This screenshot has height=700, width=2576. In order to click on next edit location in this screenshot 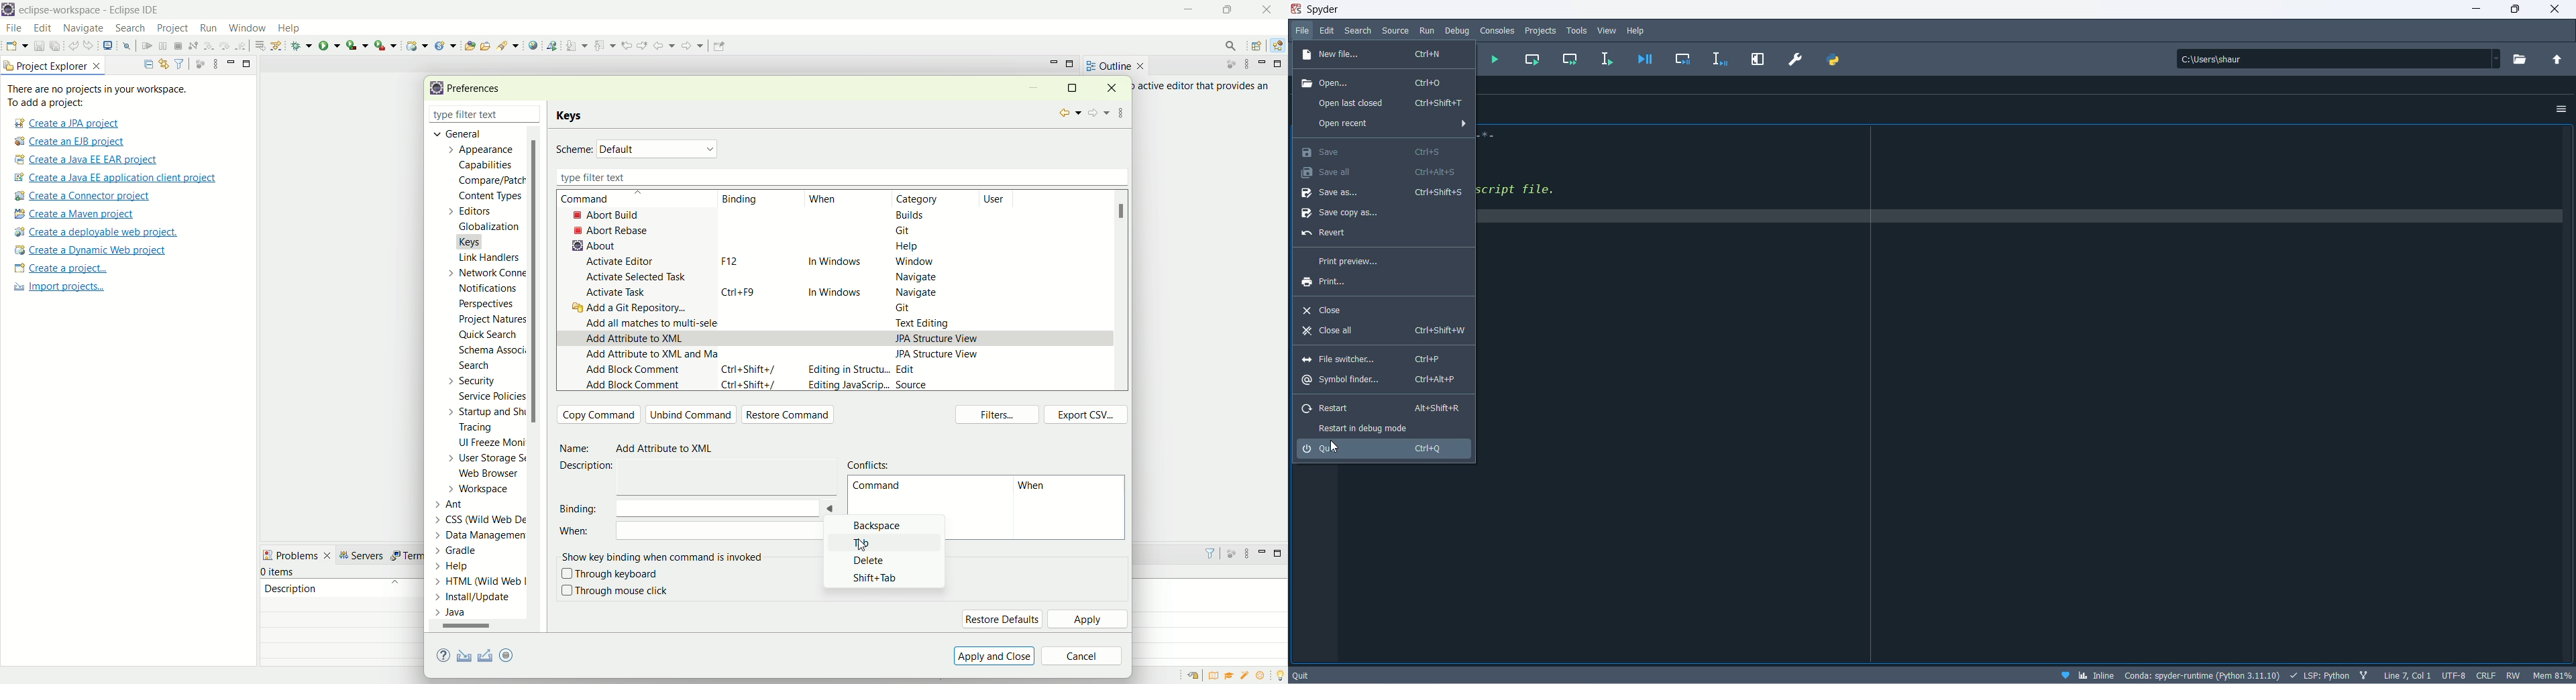, I will do `click(644, 44)`.